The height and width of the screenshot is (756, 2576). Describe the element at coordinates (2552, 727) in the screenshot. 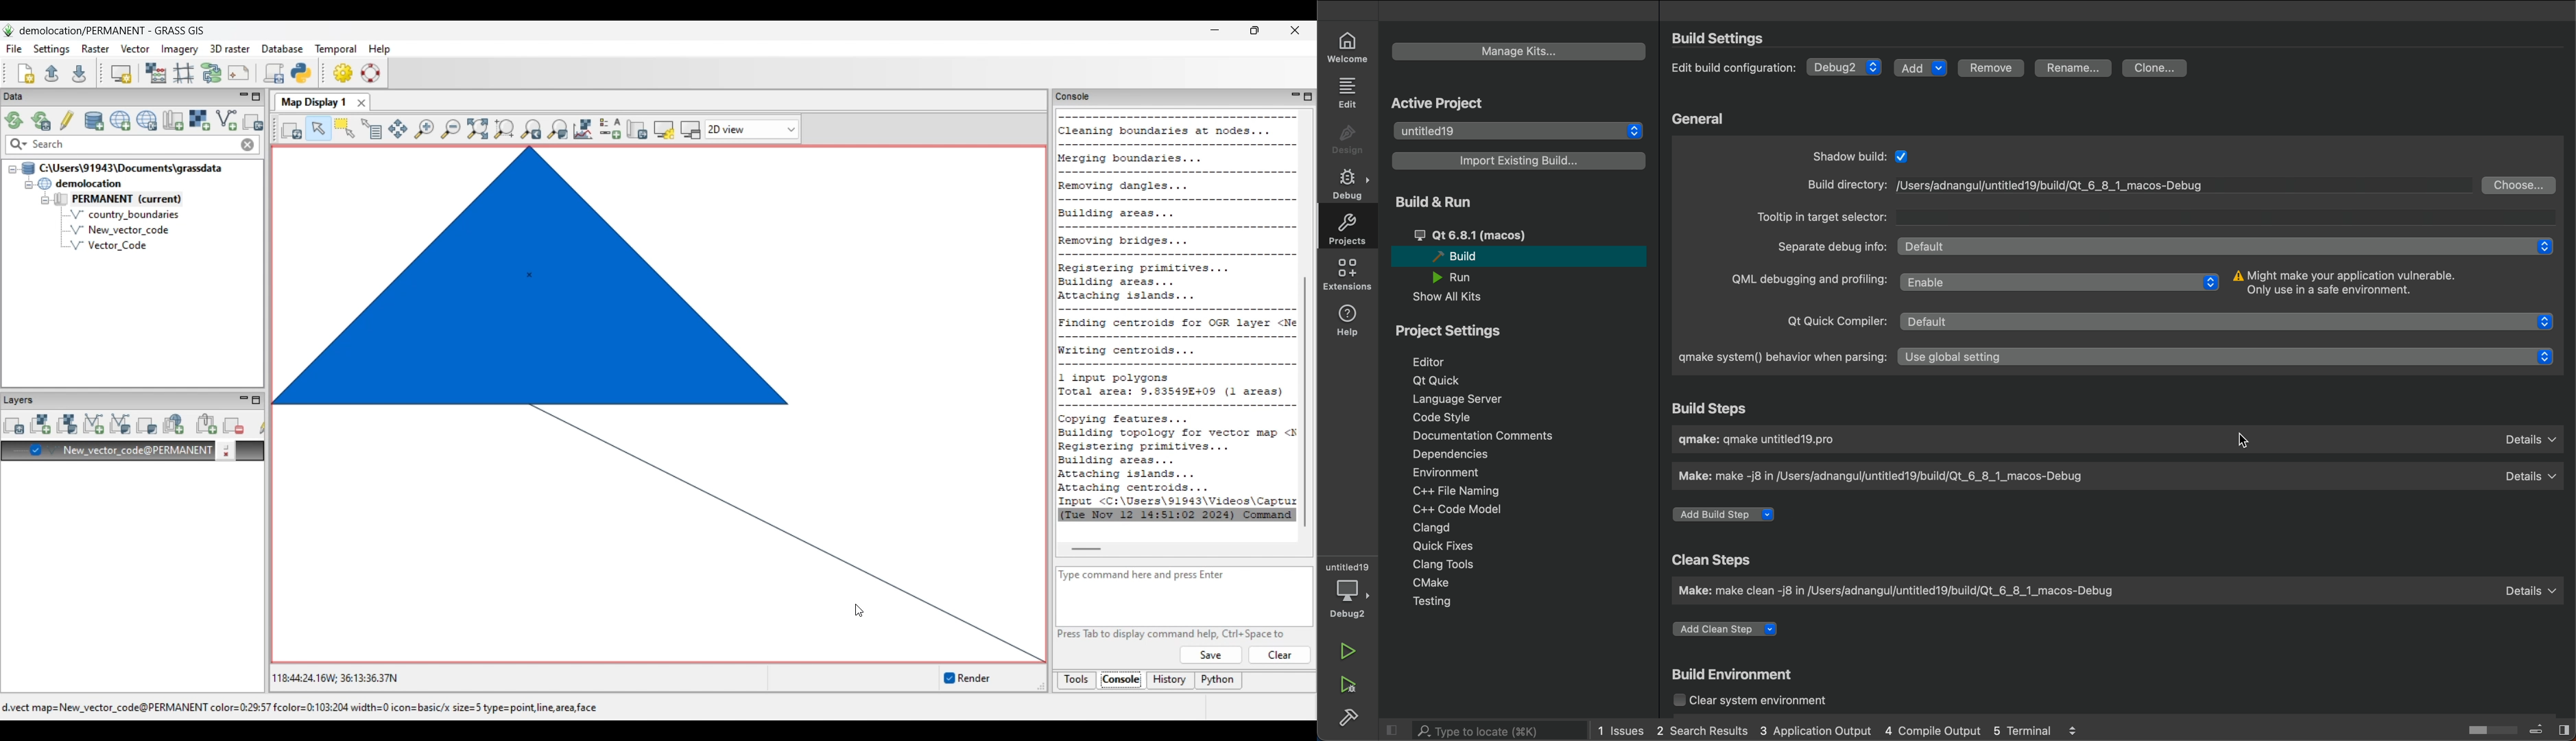

I see `close side bar` at that location.